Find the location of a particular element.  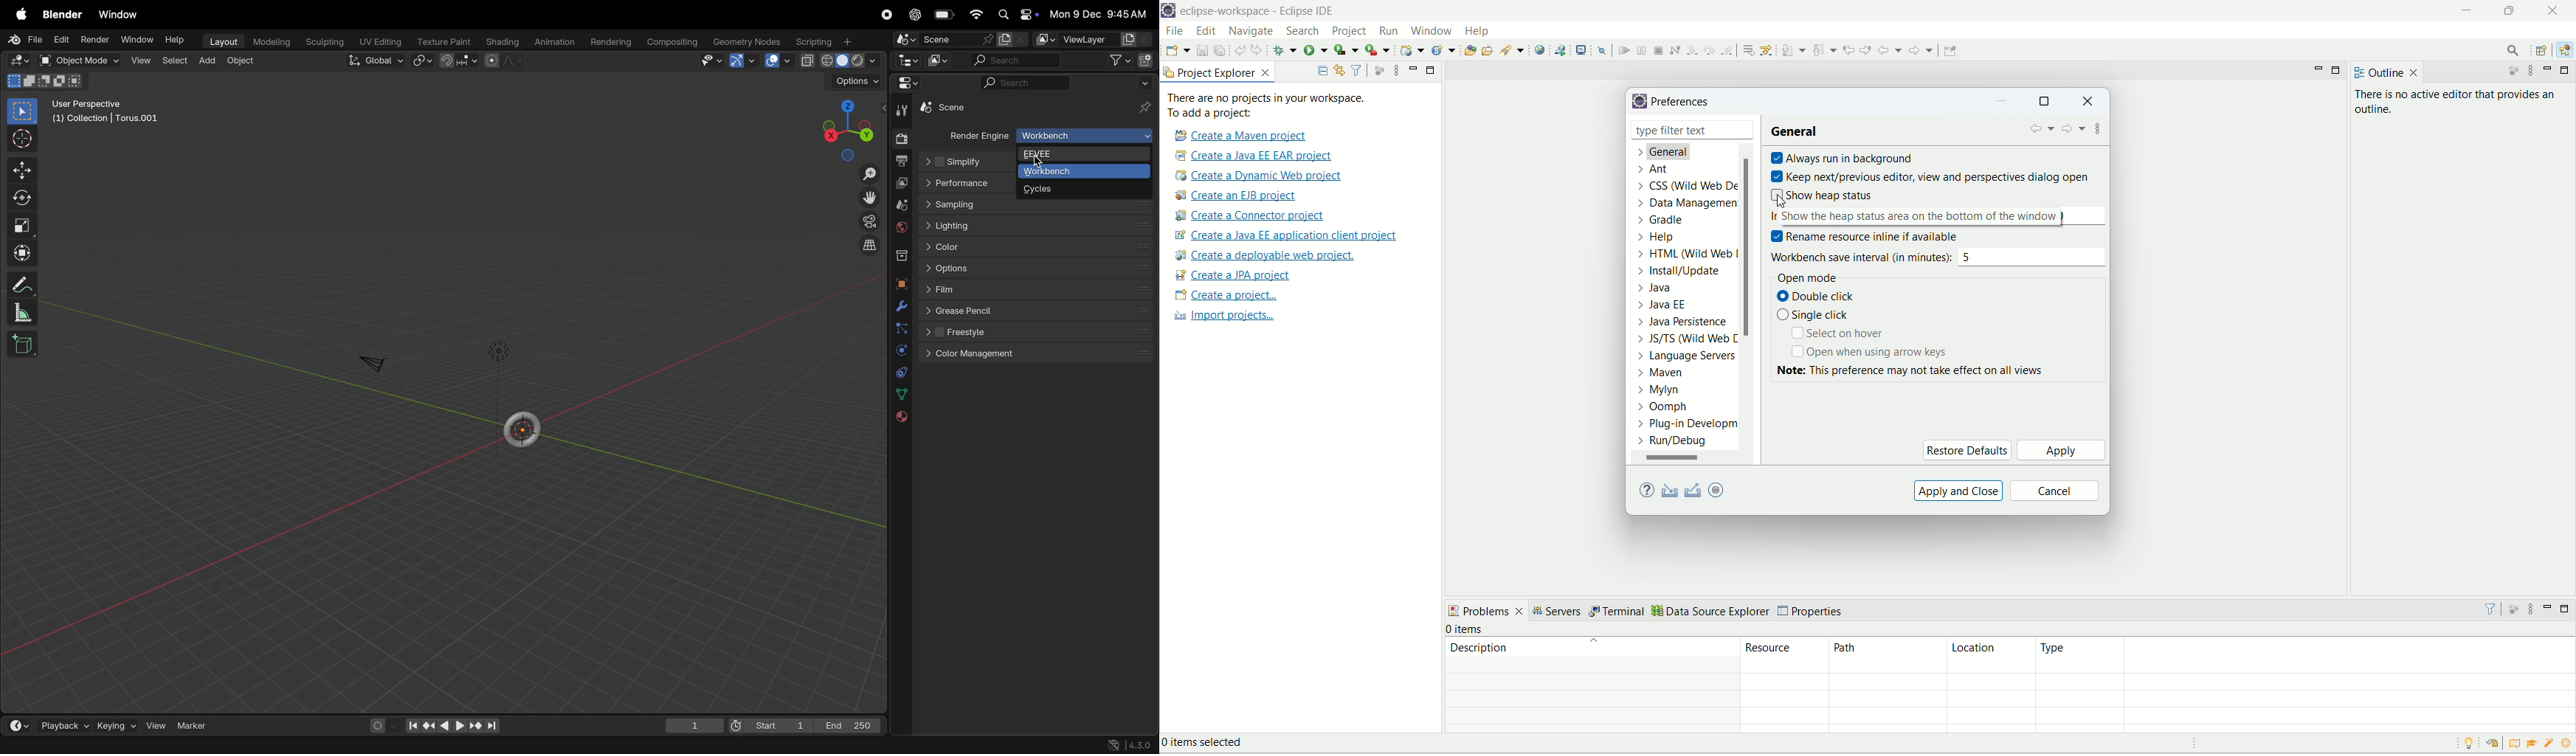

coverage is located at coordinates (1346, 49).